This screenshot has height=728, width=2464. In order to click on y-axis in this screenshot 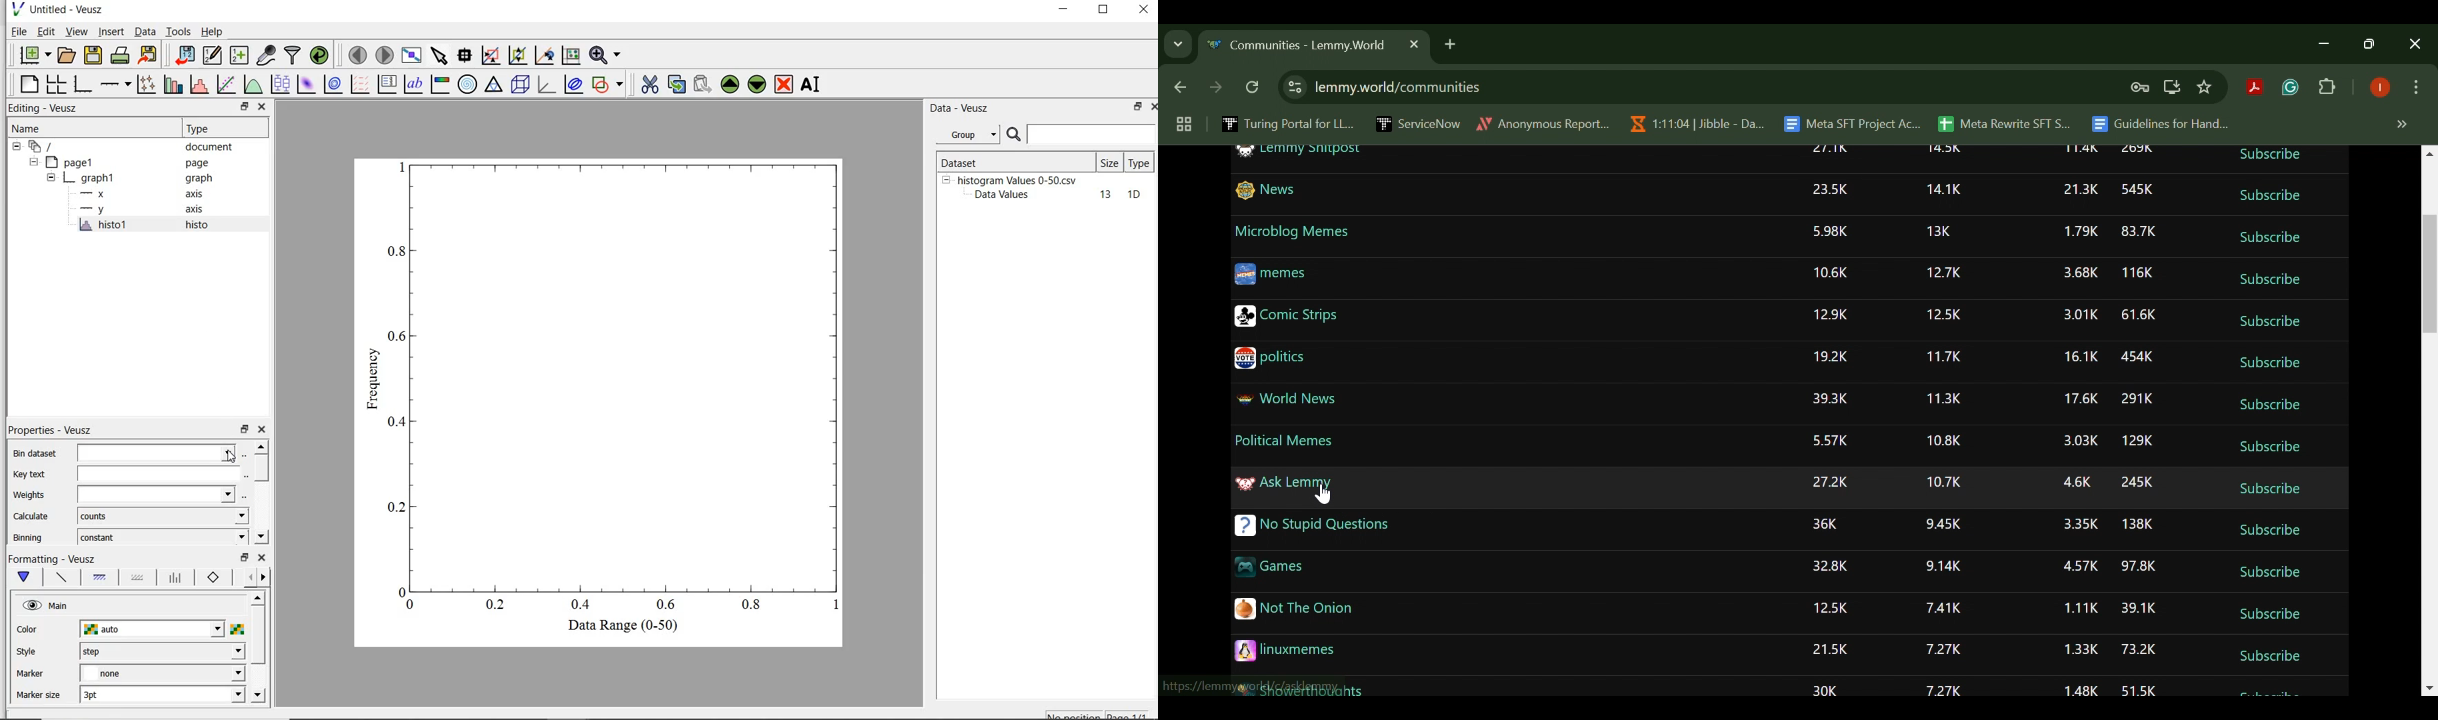, I will do `click(95, 210)`.